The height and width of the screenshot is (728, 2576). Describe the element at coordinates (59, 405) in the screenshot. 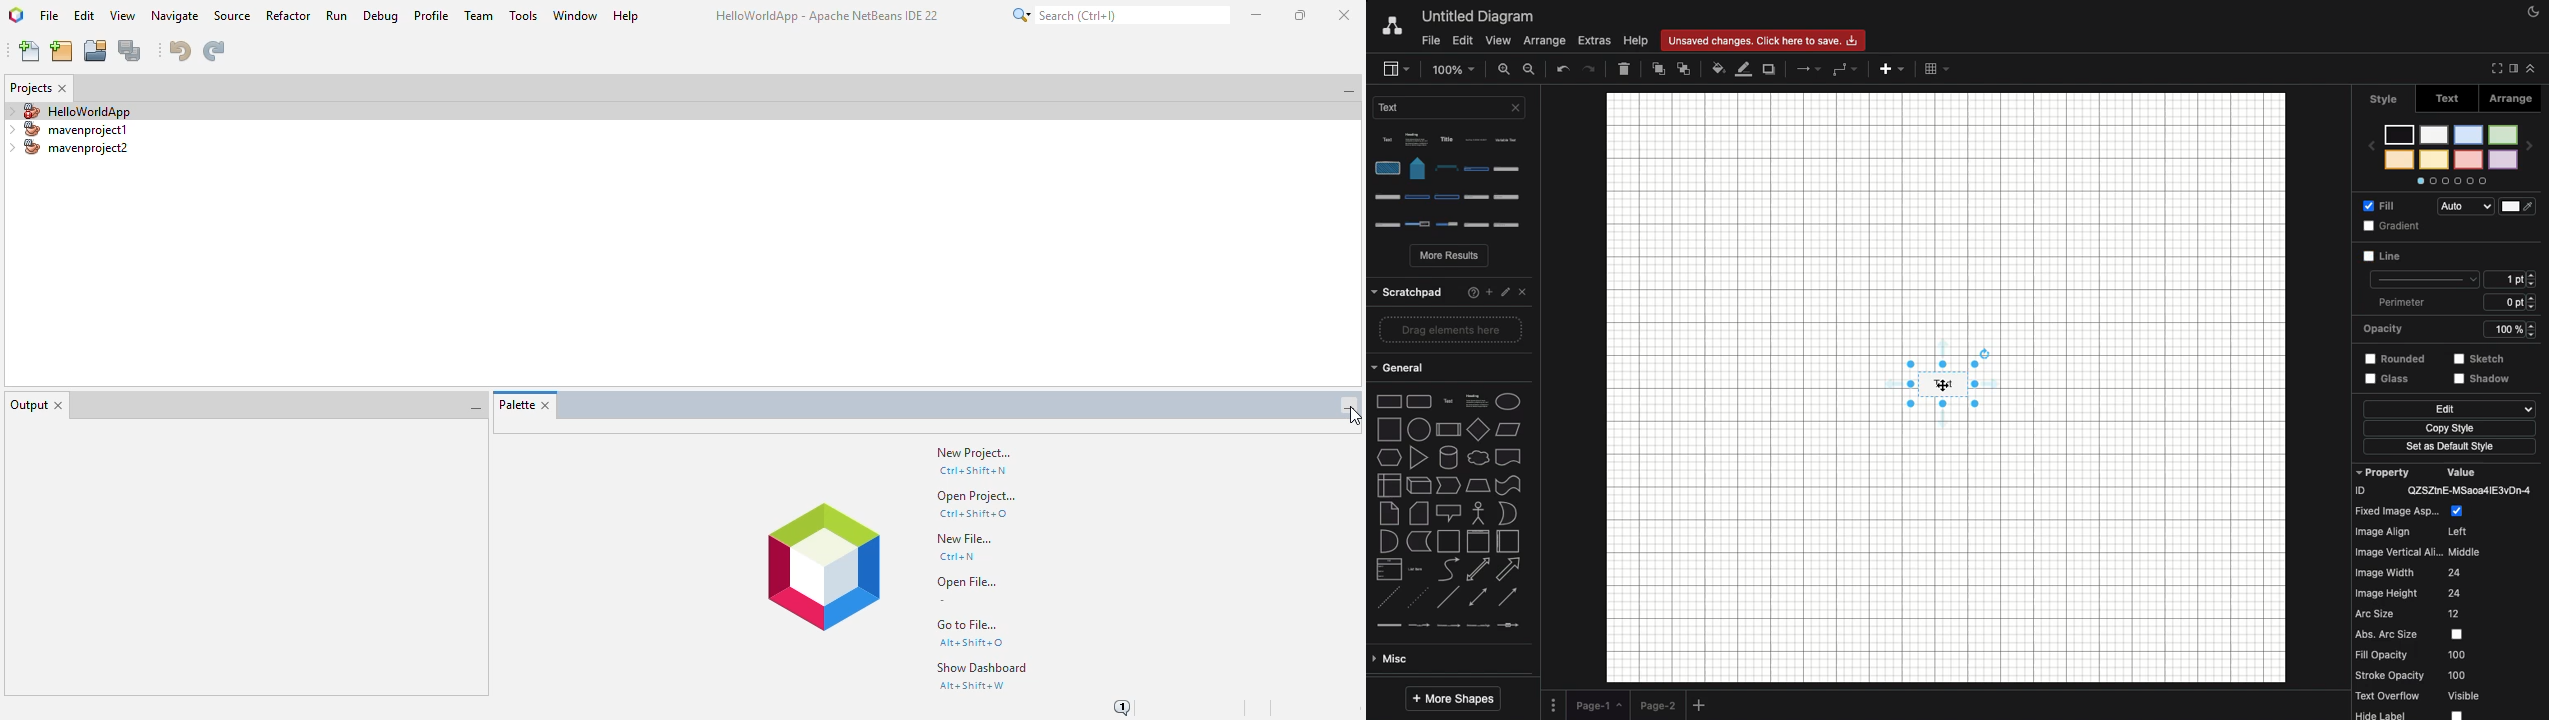

I see `close window` at that location.